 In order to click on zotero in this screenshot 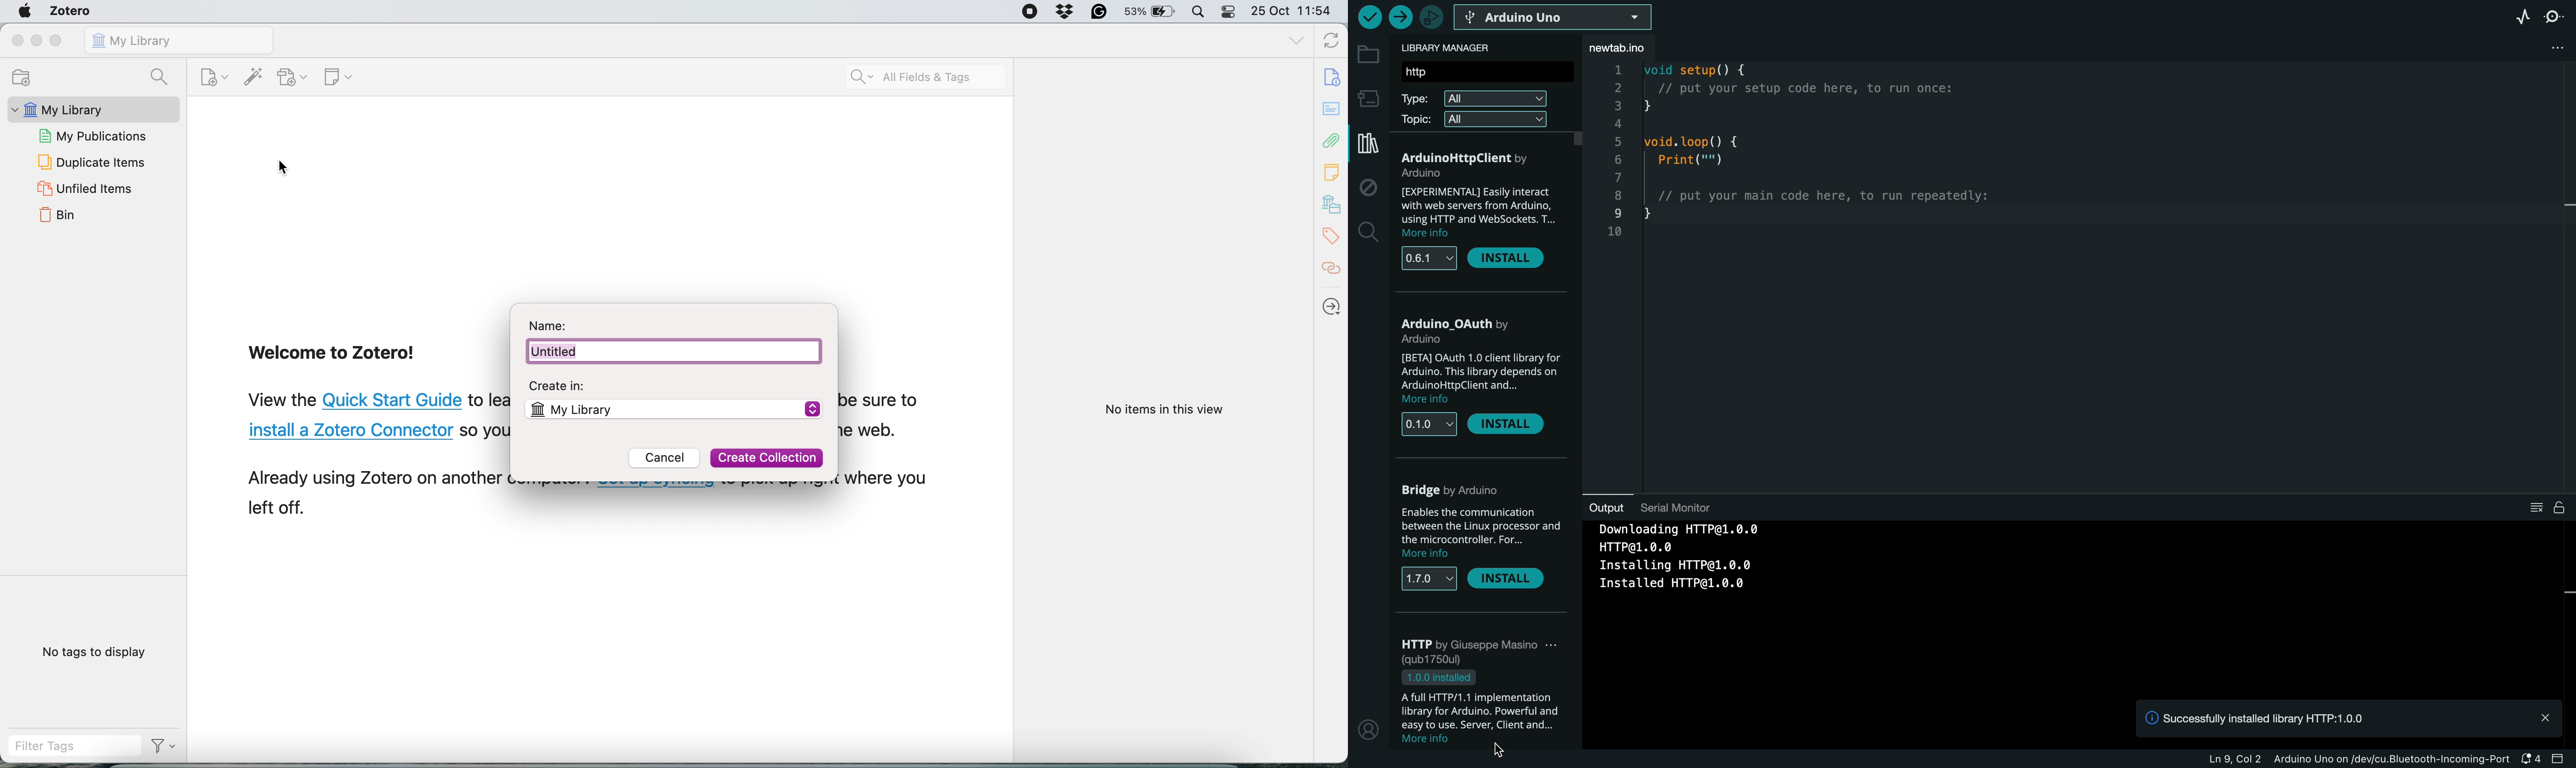, I will do `click(69, 10)`.